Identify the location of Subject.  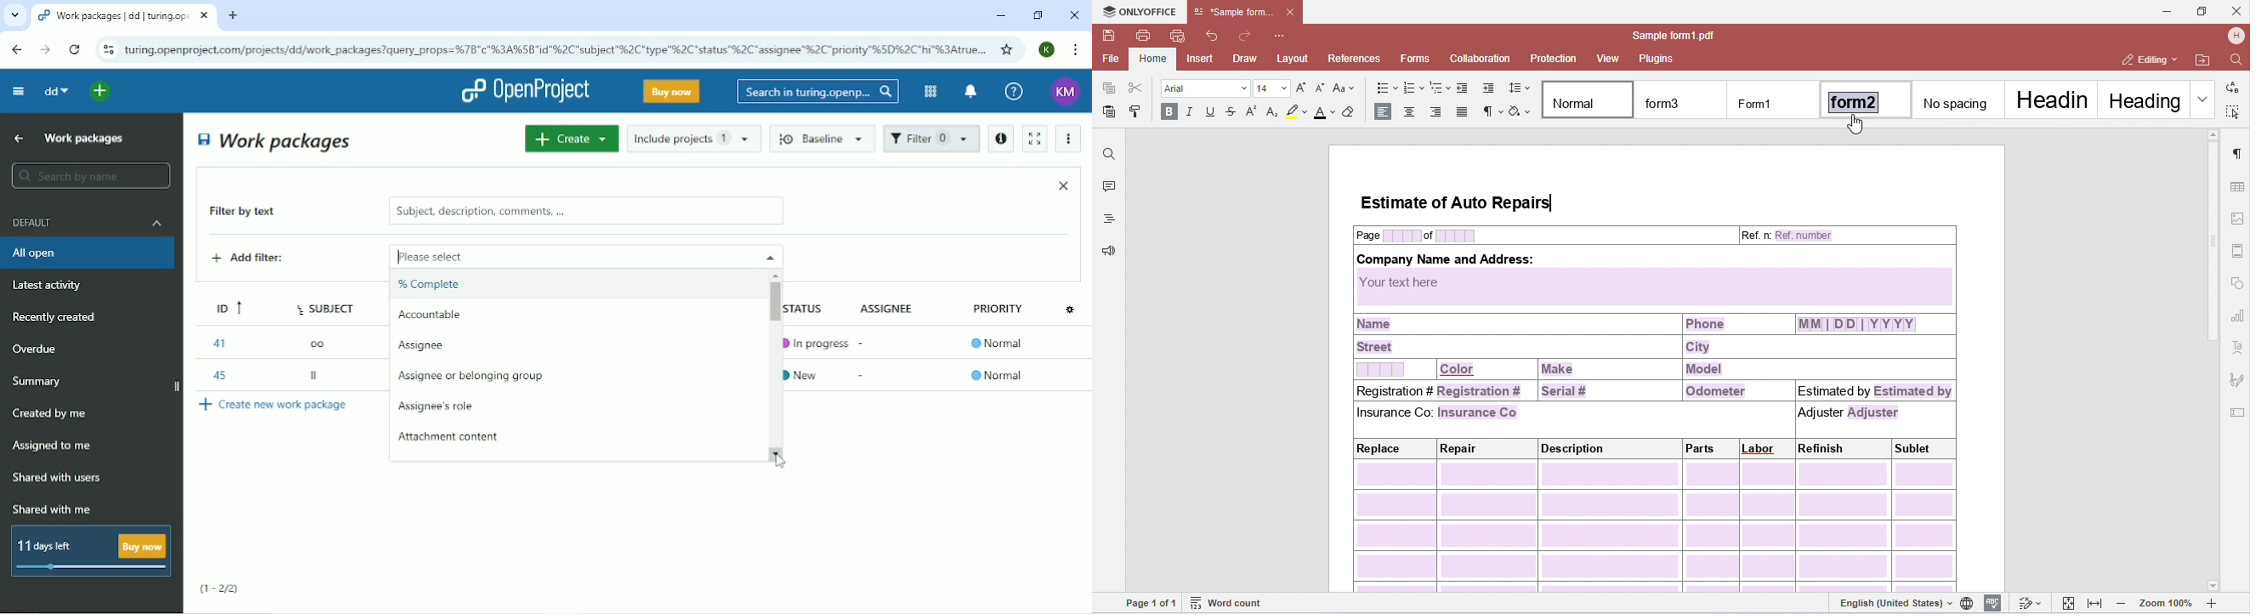
(328, 305).